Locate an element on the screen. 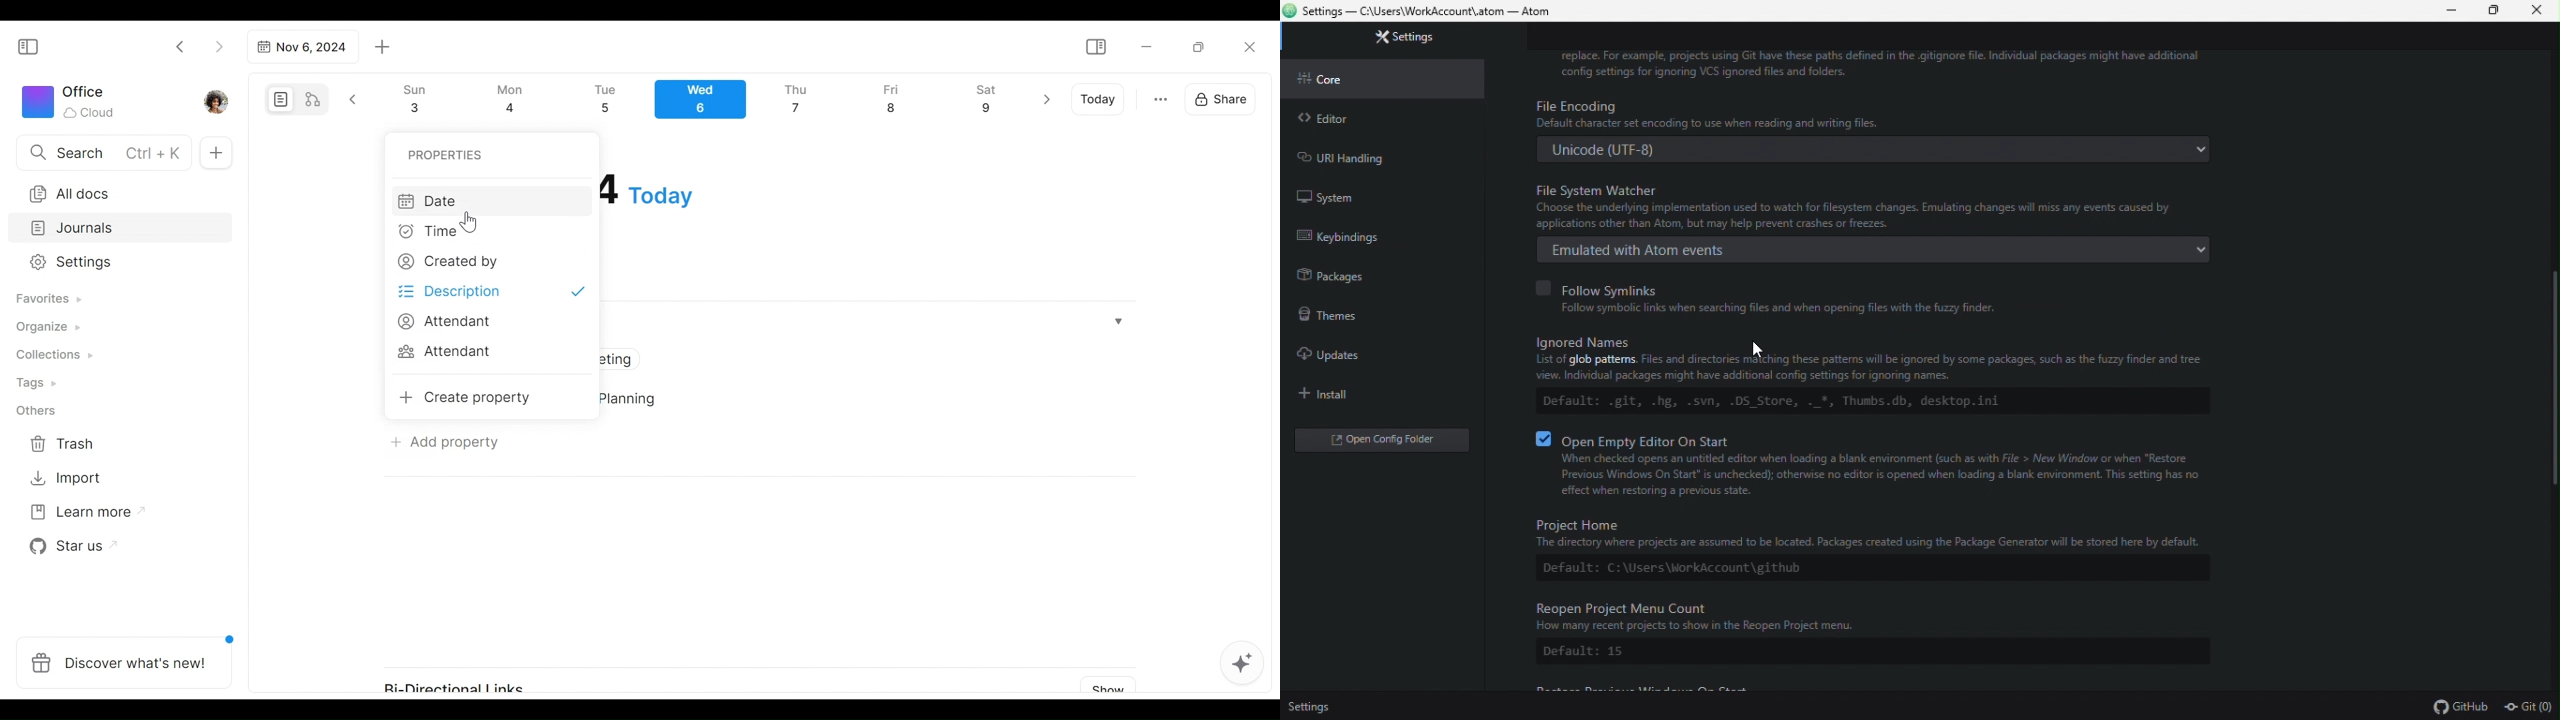  Star us is located at coordinates (69, 547).